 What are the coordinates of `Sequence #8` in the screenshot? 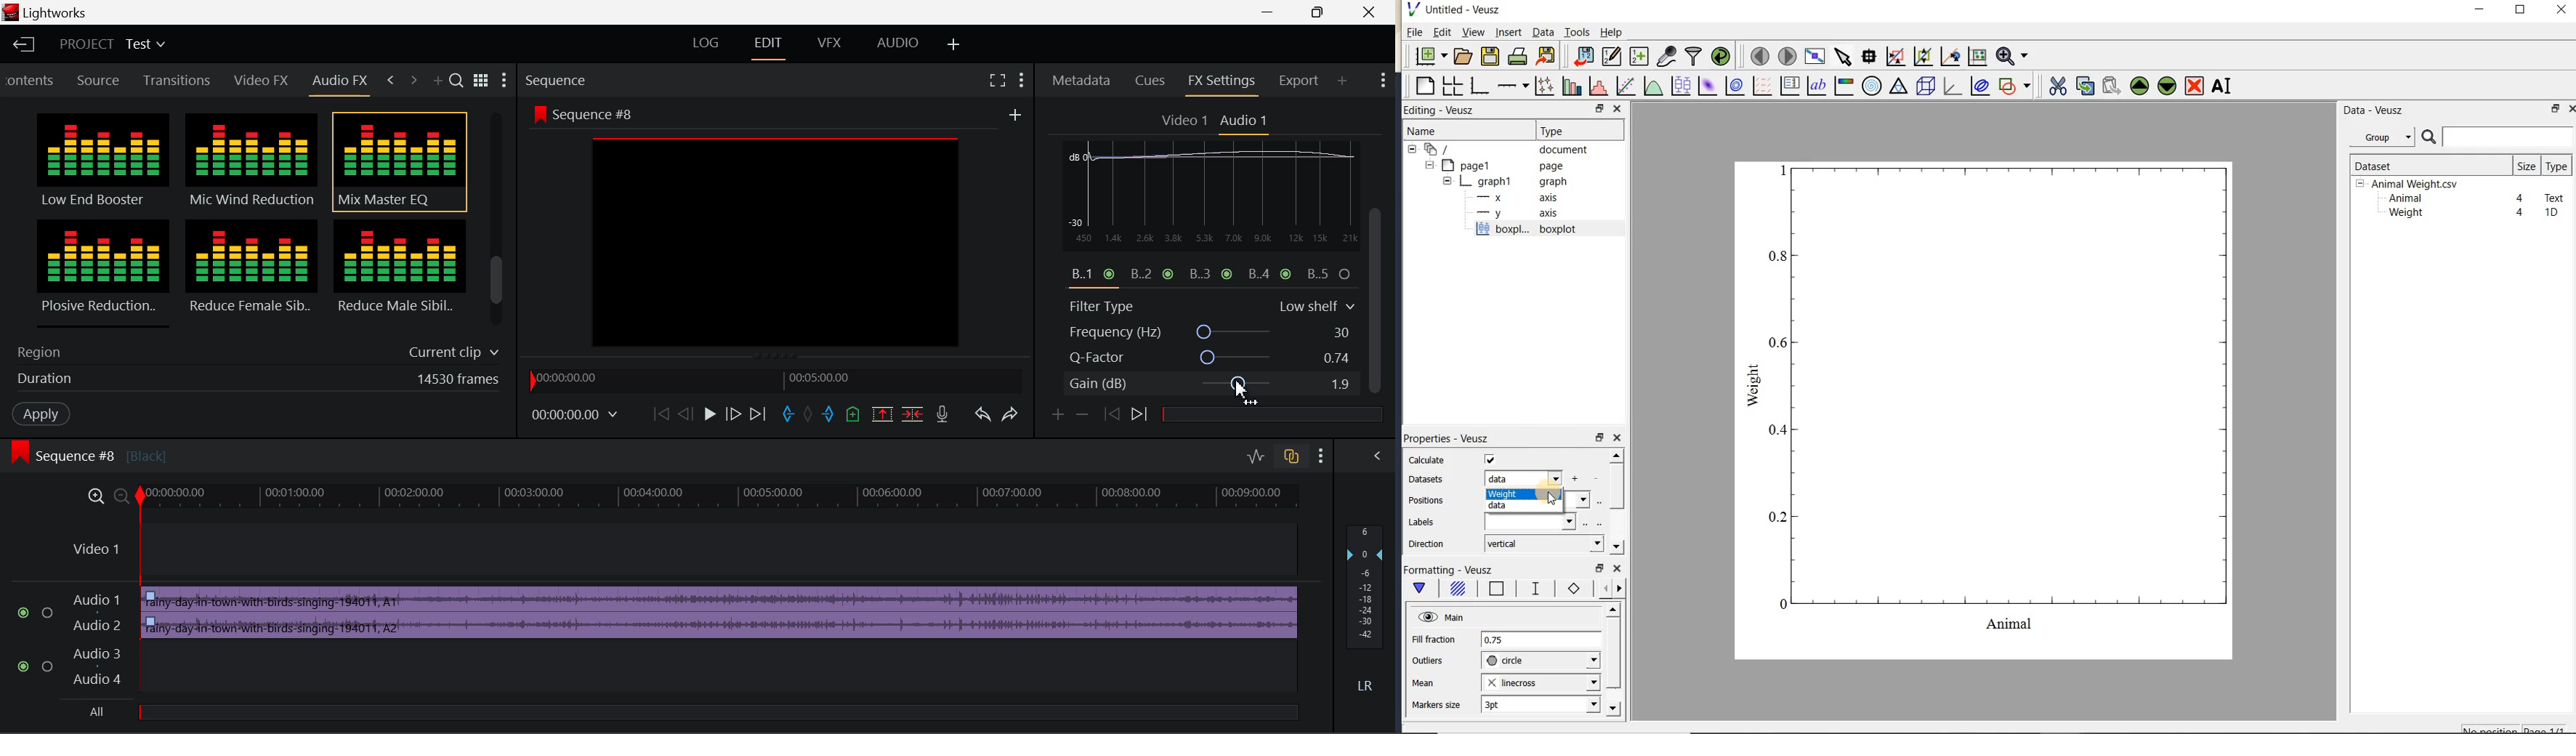 It's located at (113, 449).